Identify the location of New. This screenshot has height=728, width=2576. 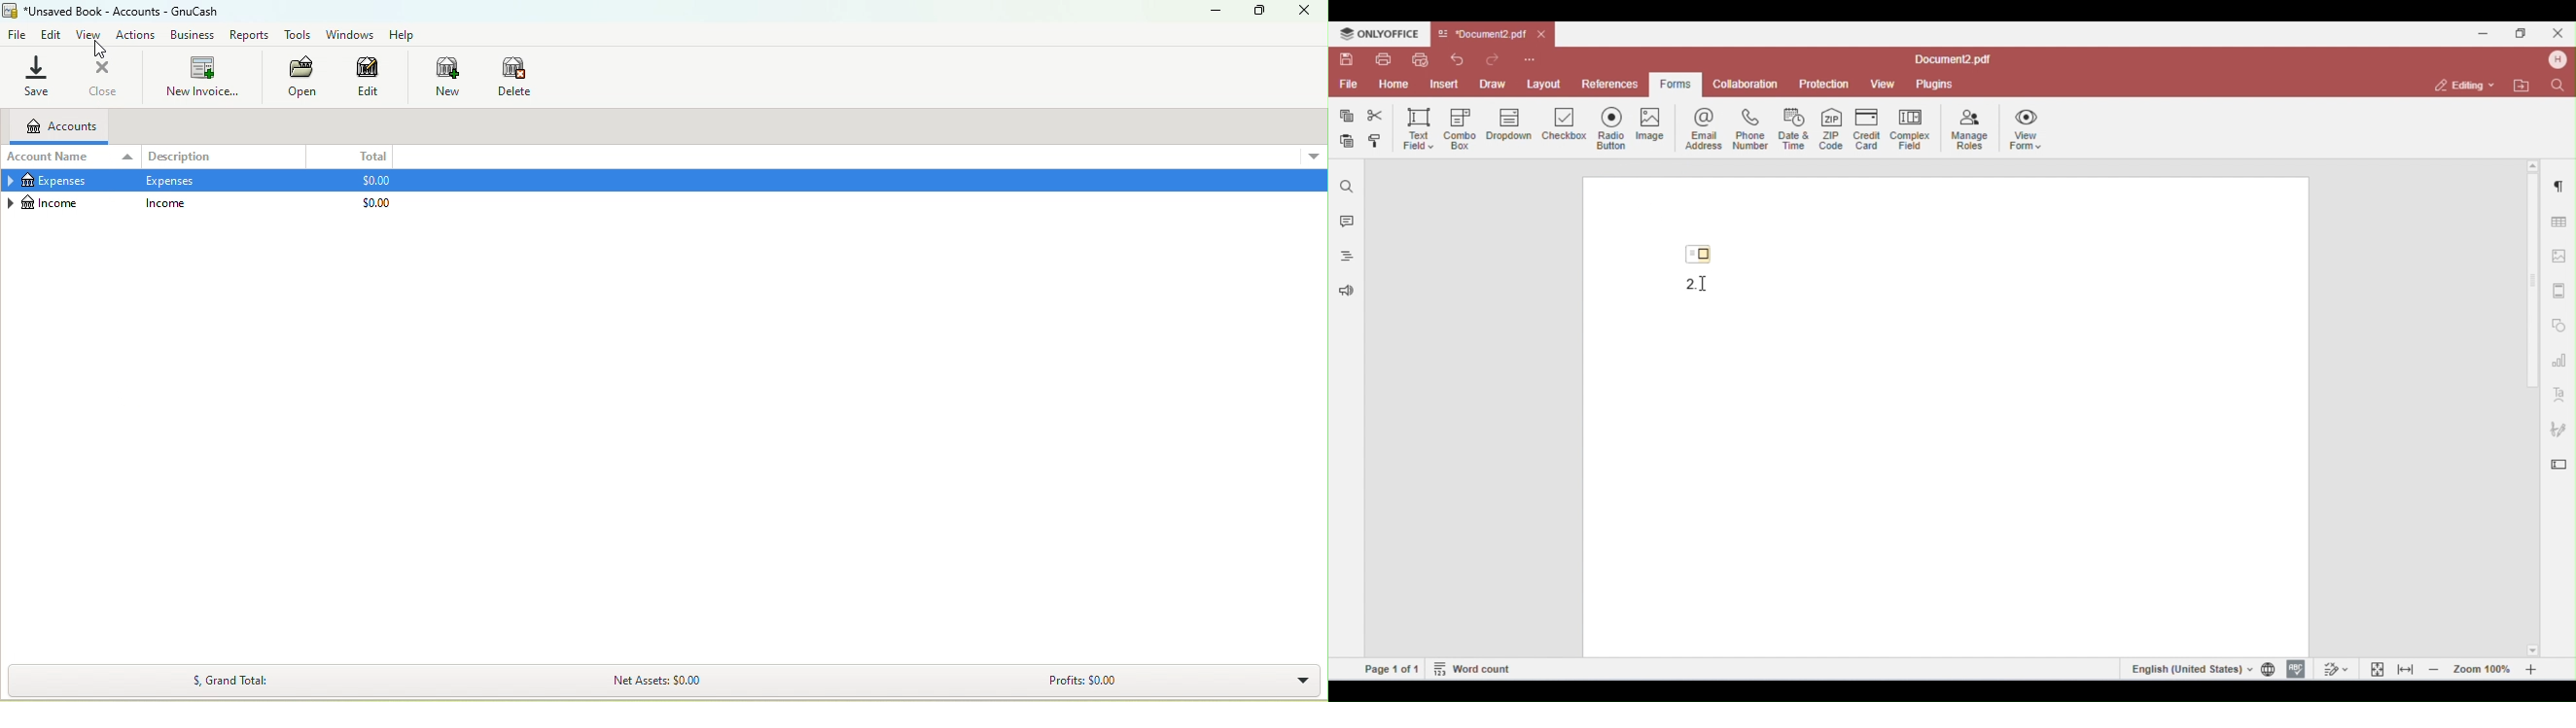
(446, 78).